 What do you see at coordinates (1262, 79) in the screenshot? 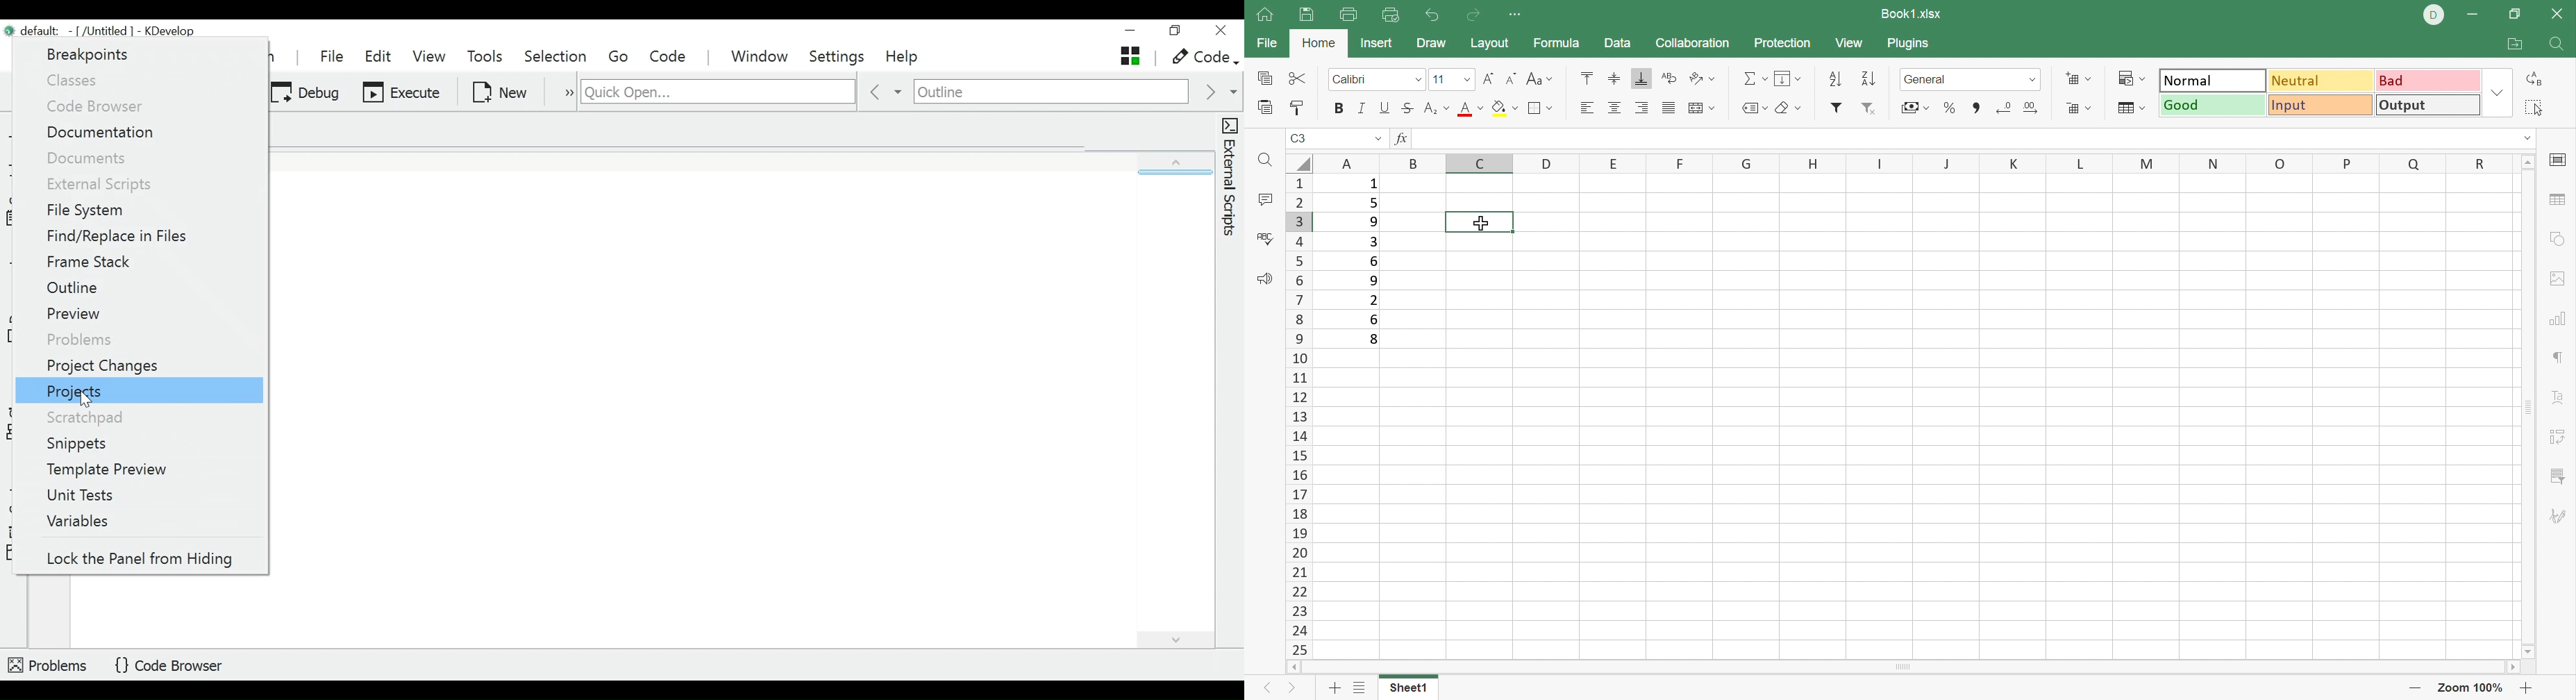
I see `Copy` at bounding box center [1262, 79].